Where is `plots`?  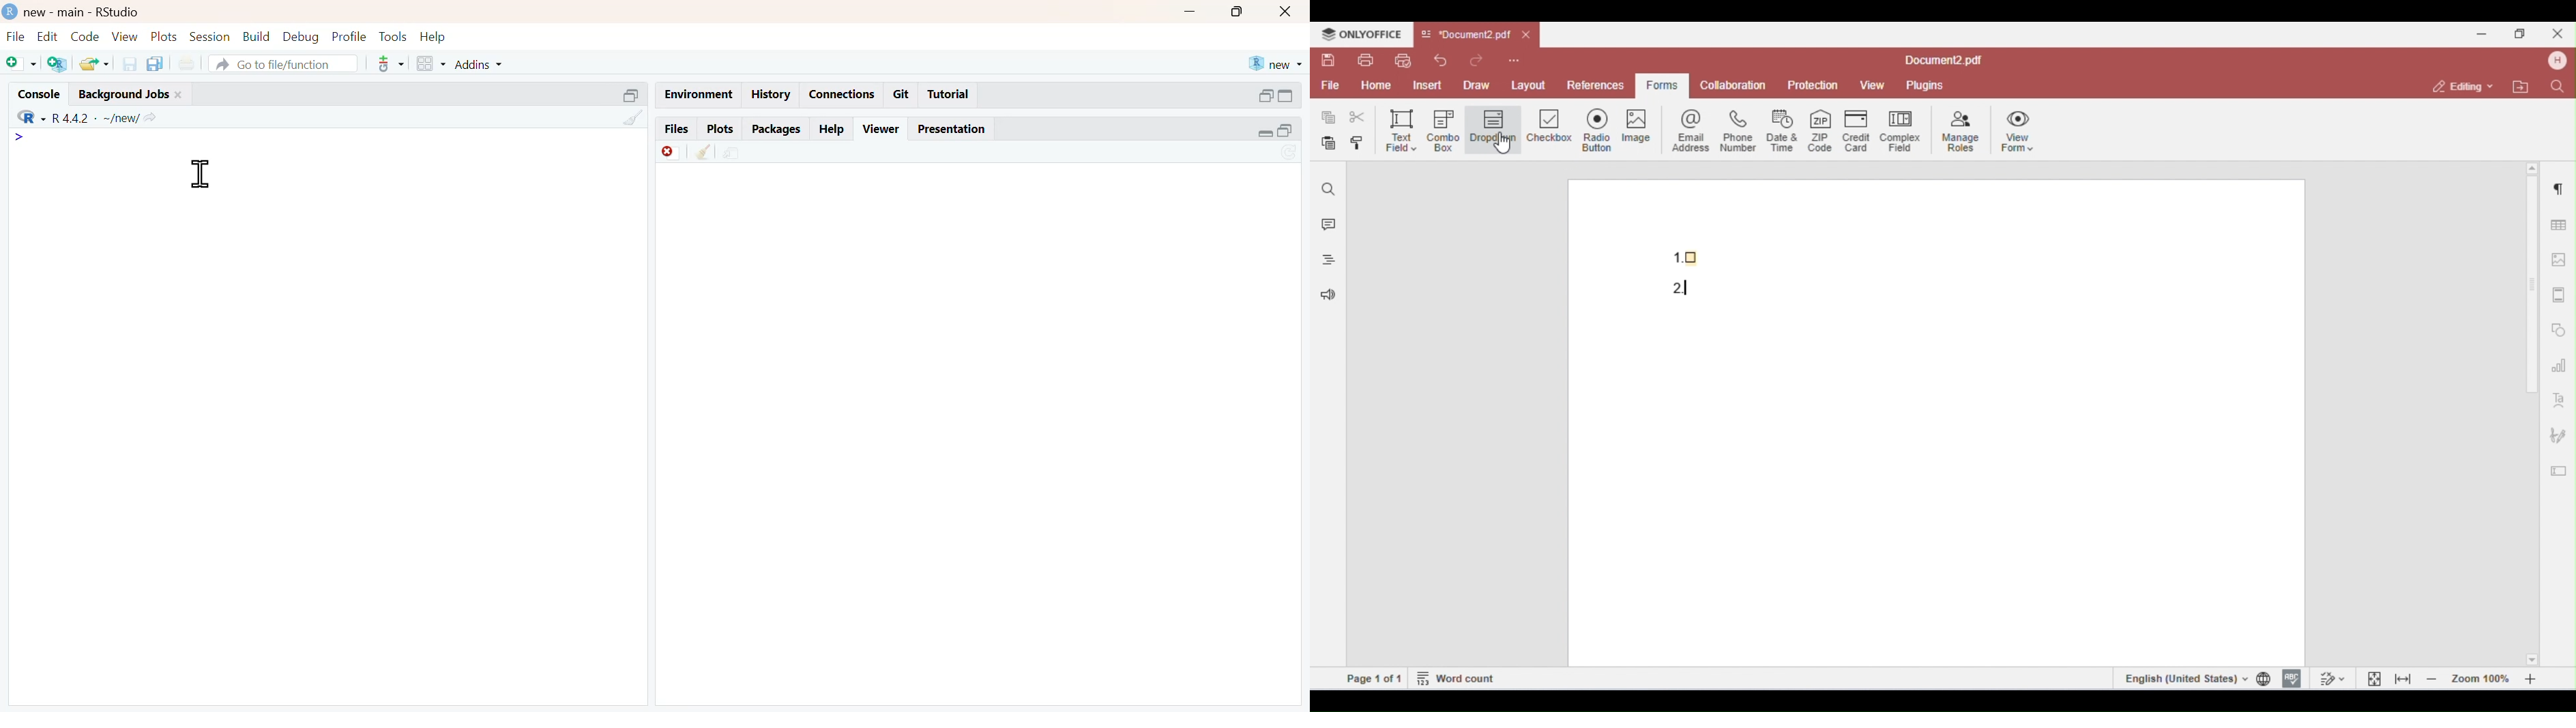
plots is located at coordinates (720, 129).